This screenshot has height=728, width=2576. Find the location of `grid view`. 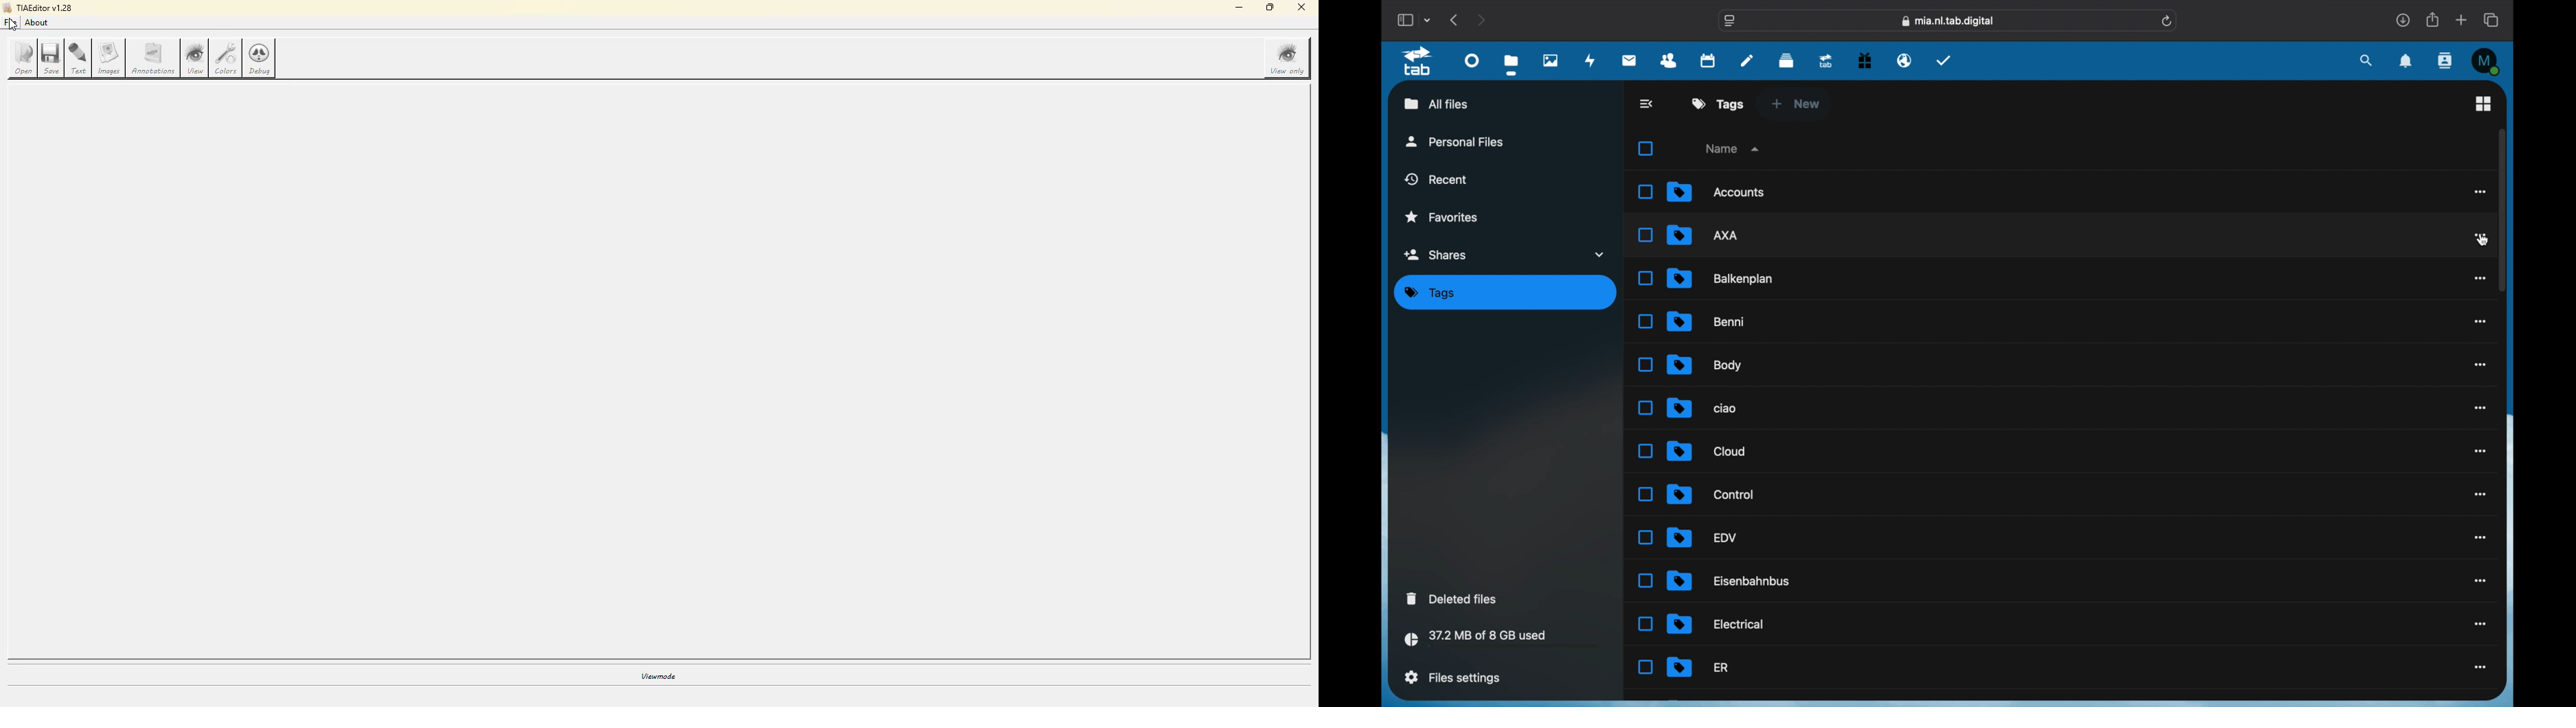

grid view is located at coordinates (2483, 103).